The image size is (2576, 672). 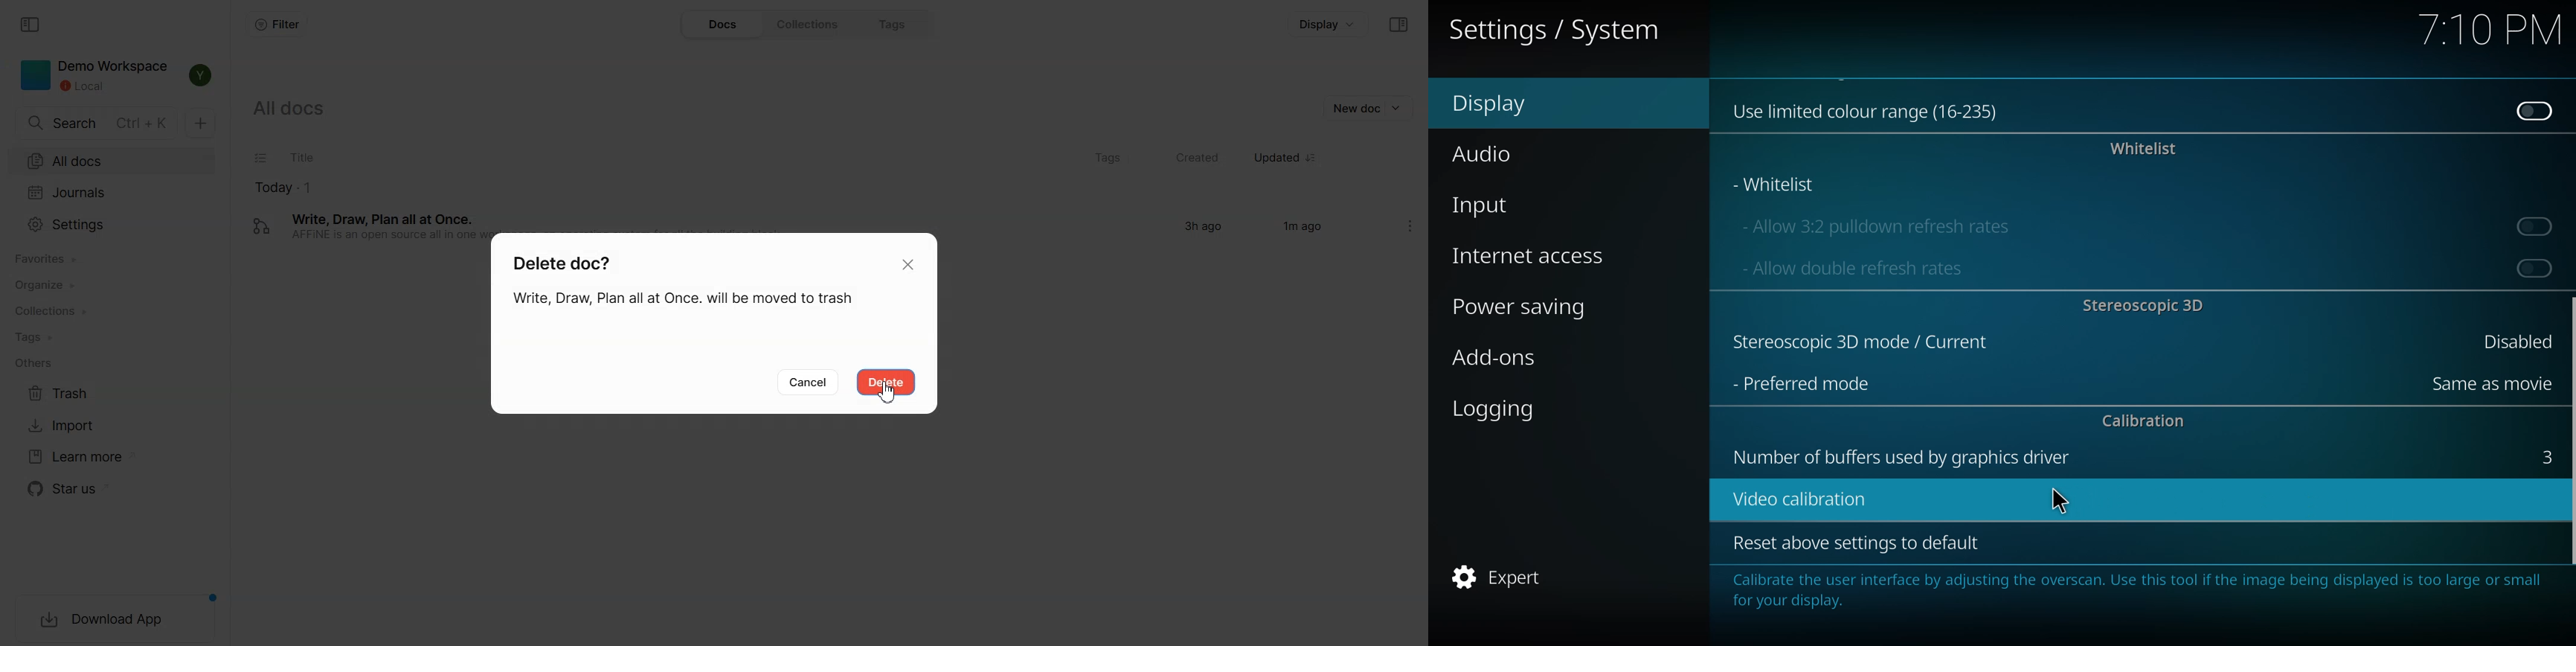 What do you see at coordinates (1505, 359) in the screenshot?
I see `add-ons` at bounding box center [1505, 359].